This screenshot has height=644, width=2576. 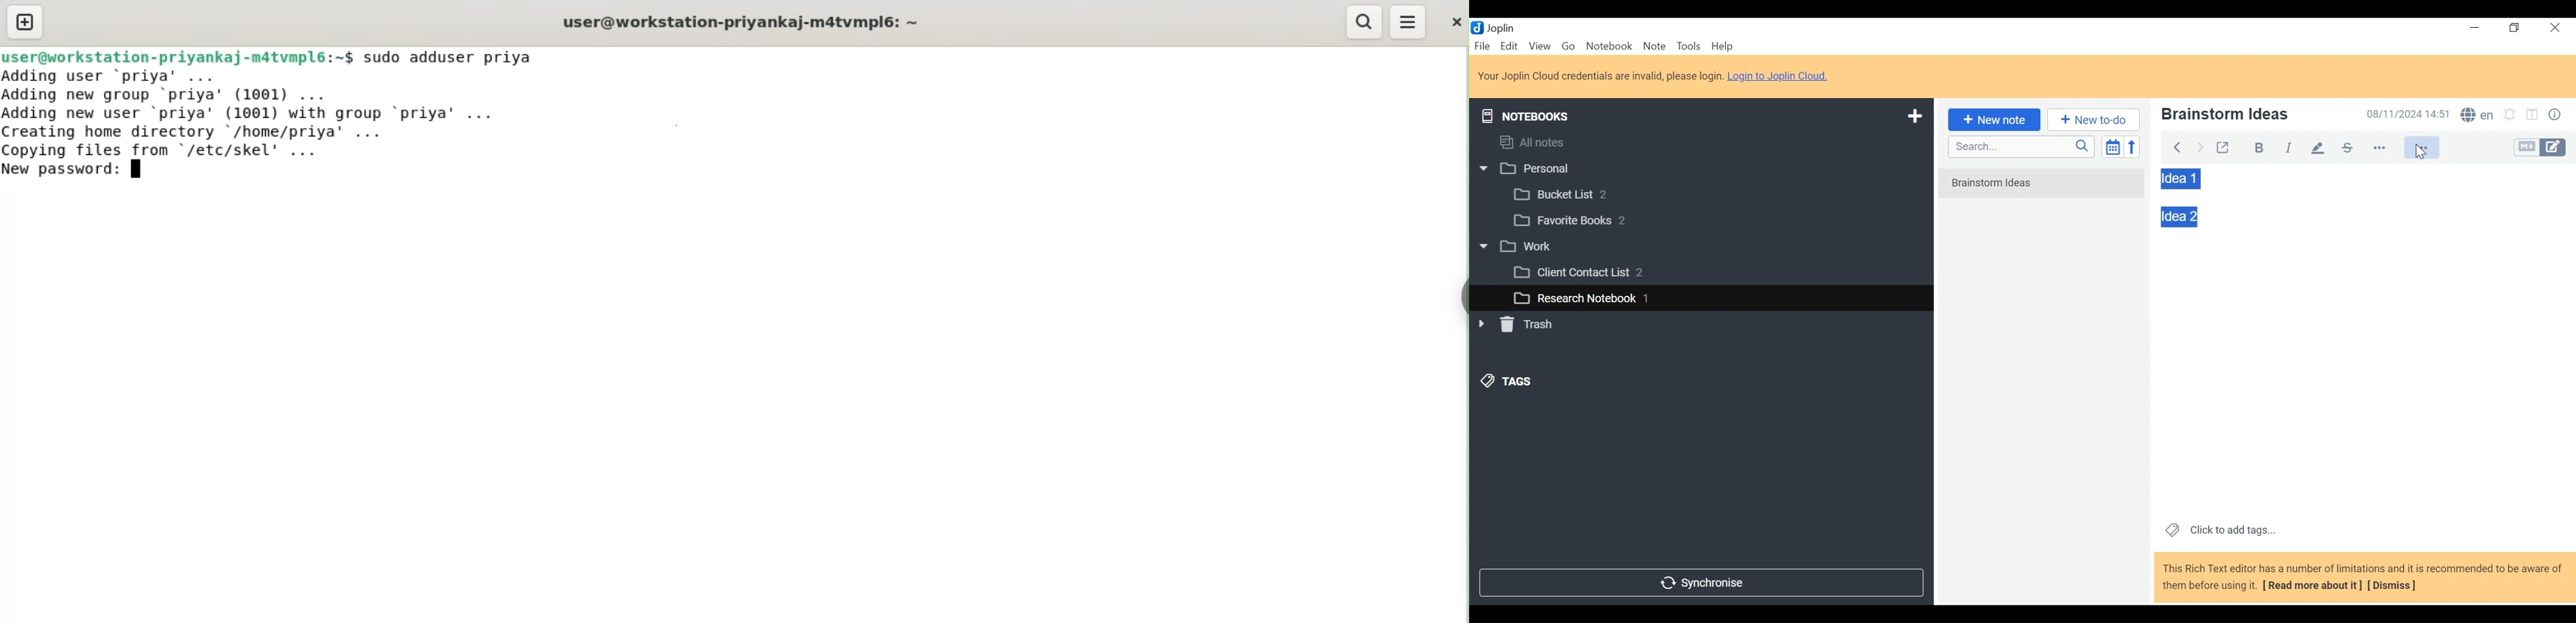 What do you see at coordinates (2477, 116) in the screenshot?
I see `Spell Checker` at bounding box center [2477, 116].